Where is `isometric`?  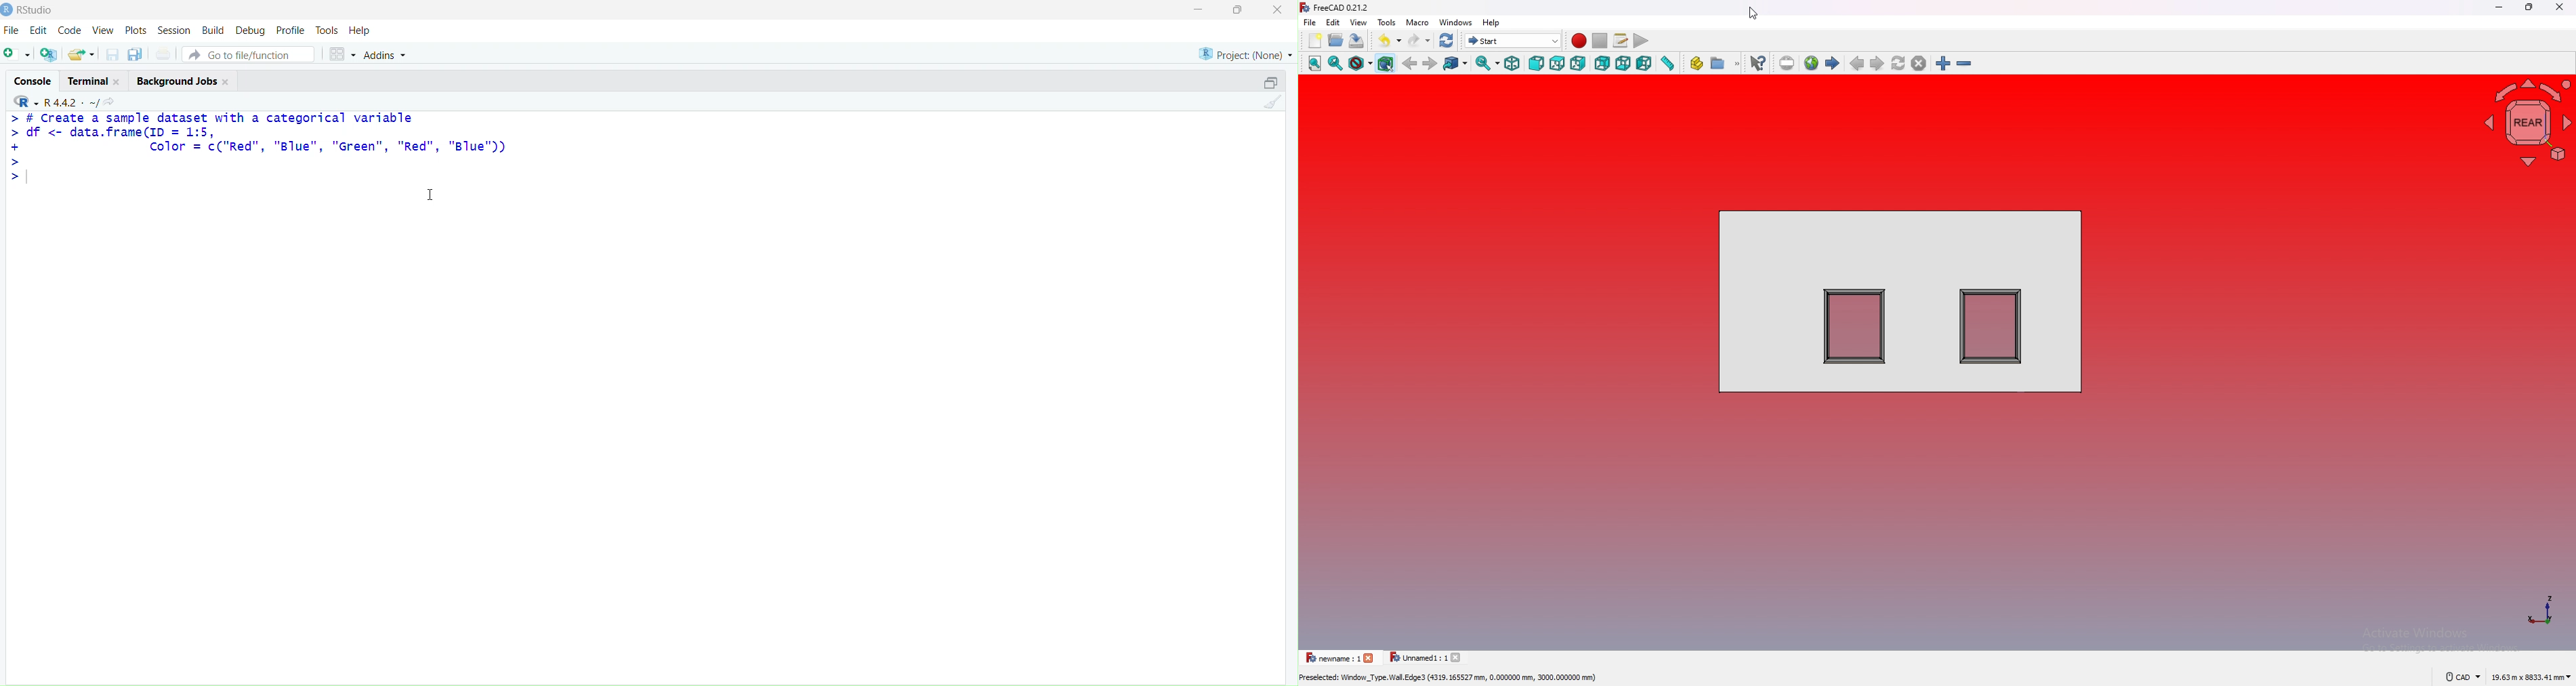
isometric is located at coordinates (1512, 63).